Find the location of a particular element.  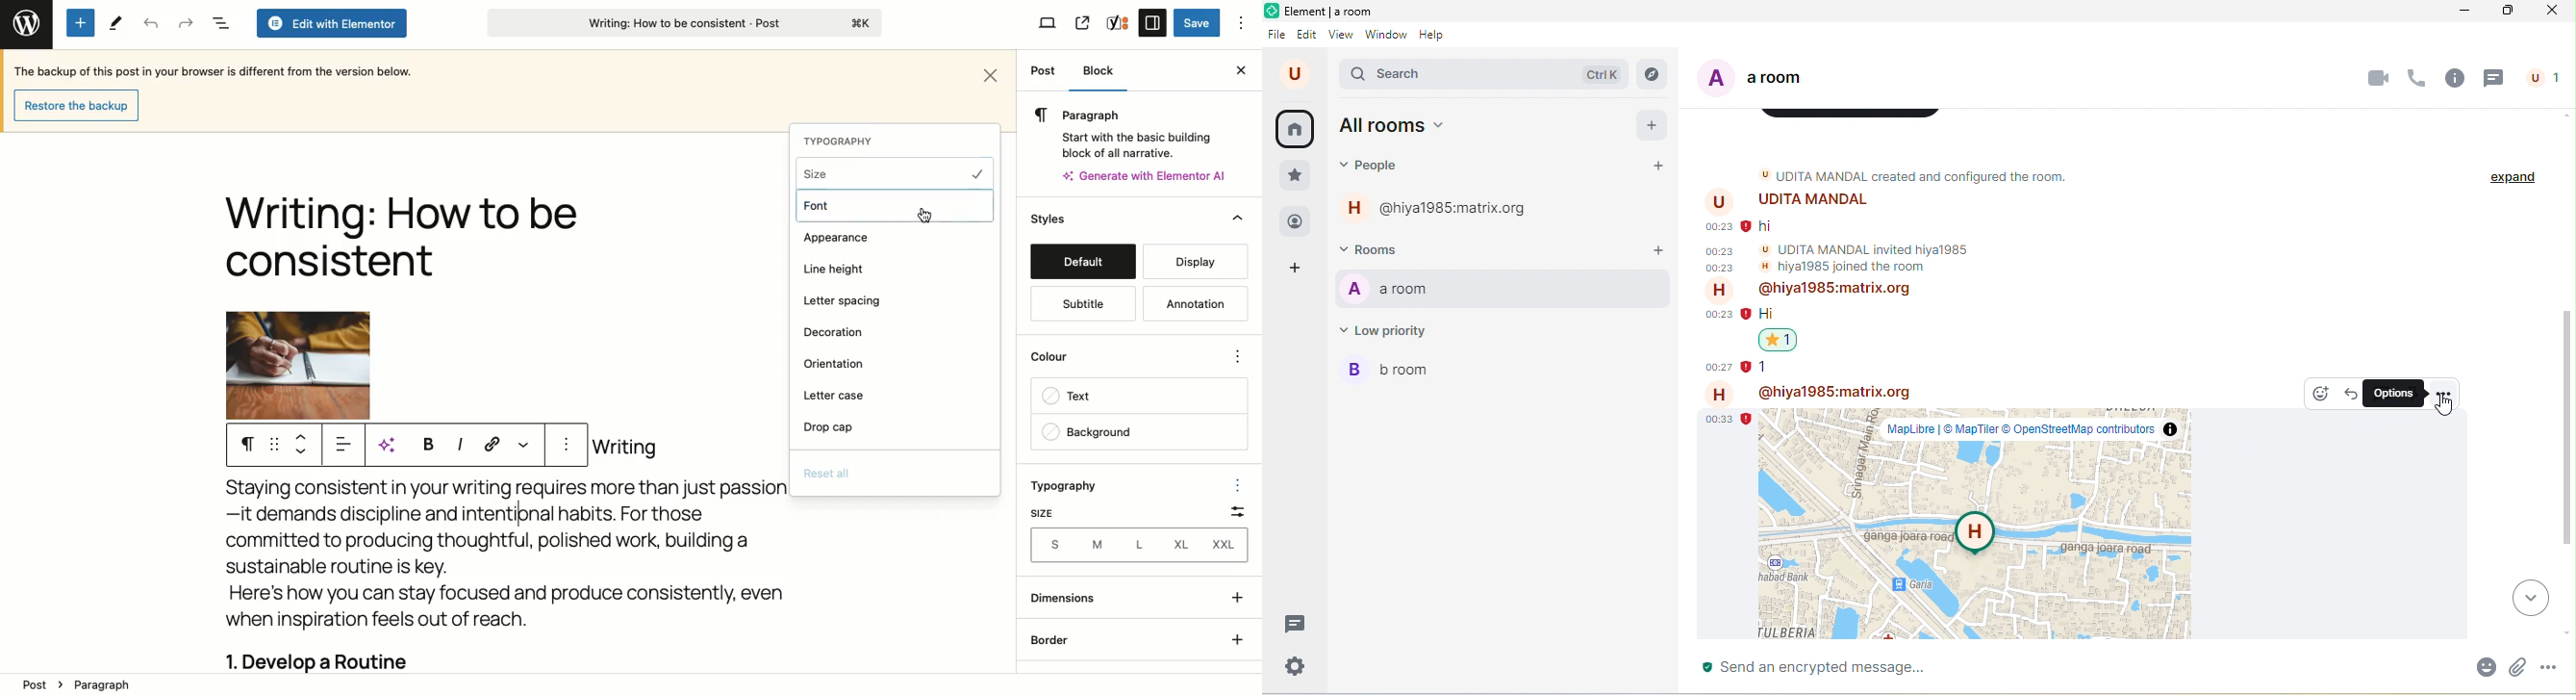

hiya1985 joined the room is located at coordinates (1843, 267).